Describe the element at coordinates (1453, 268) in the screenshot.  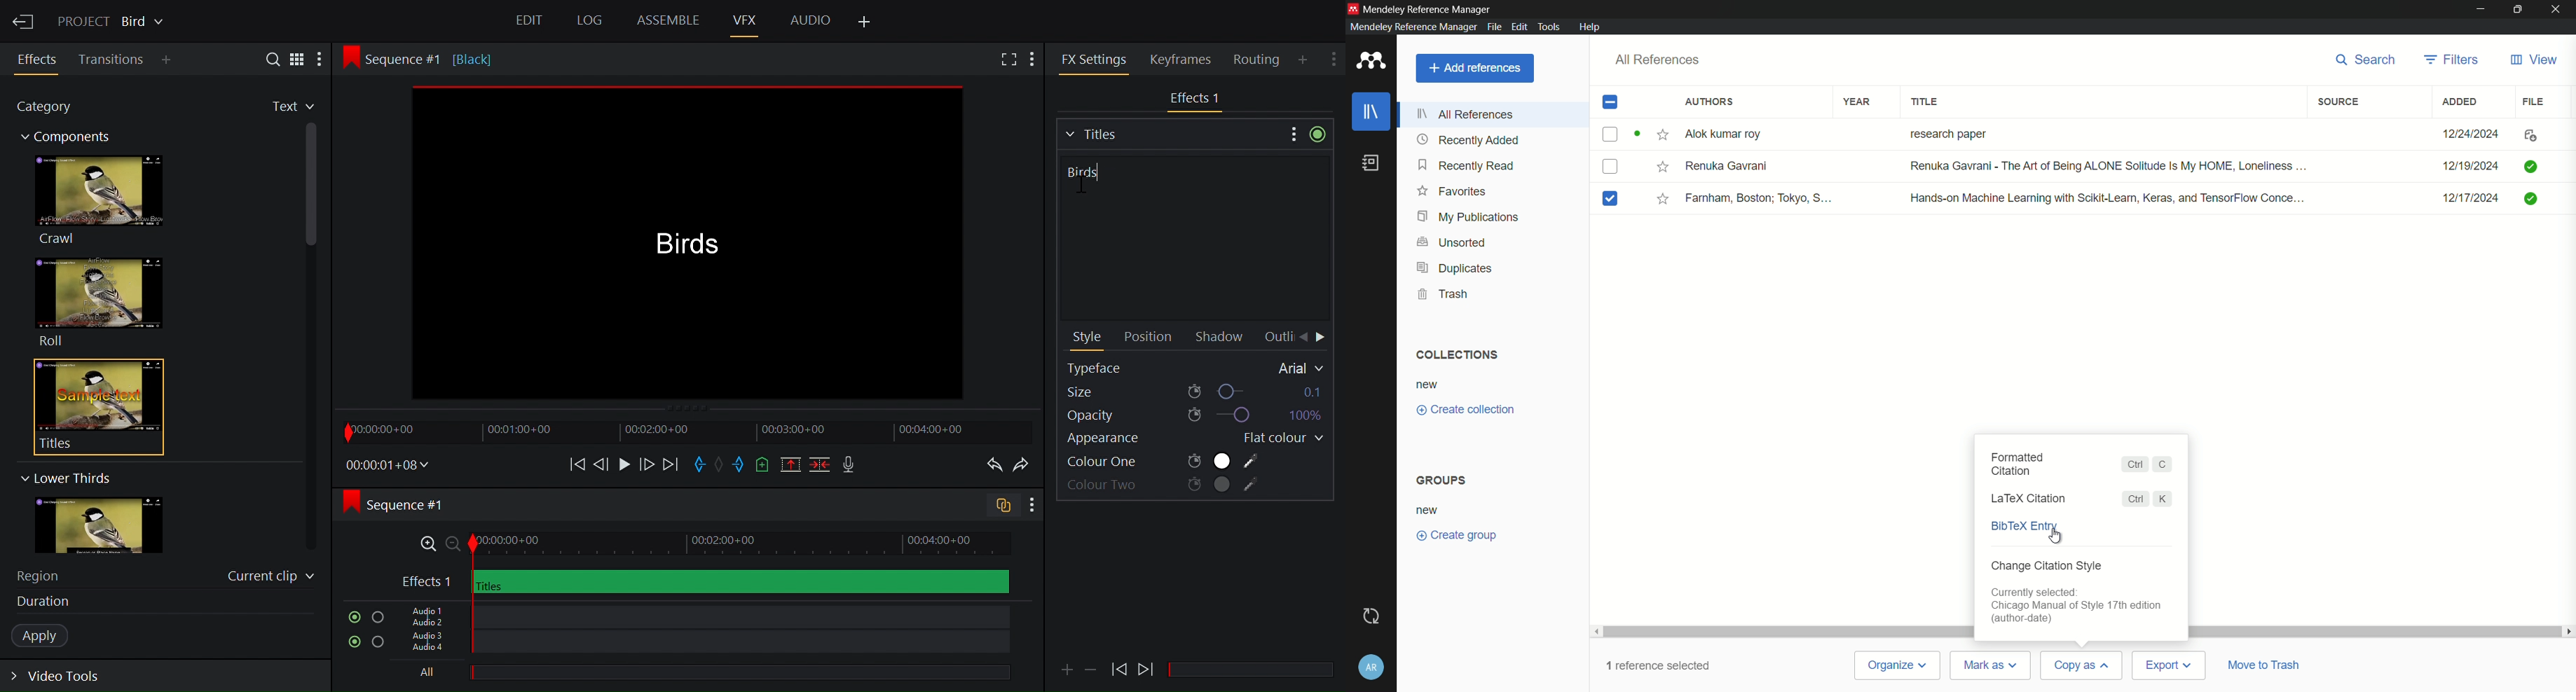
I see `duplicates` at that location.